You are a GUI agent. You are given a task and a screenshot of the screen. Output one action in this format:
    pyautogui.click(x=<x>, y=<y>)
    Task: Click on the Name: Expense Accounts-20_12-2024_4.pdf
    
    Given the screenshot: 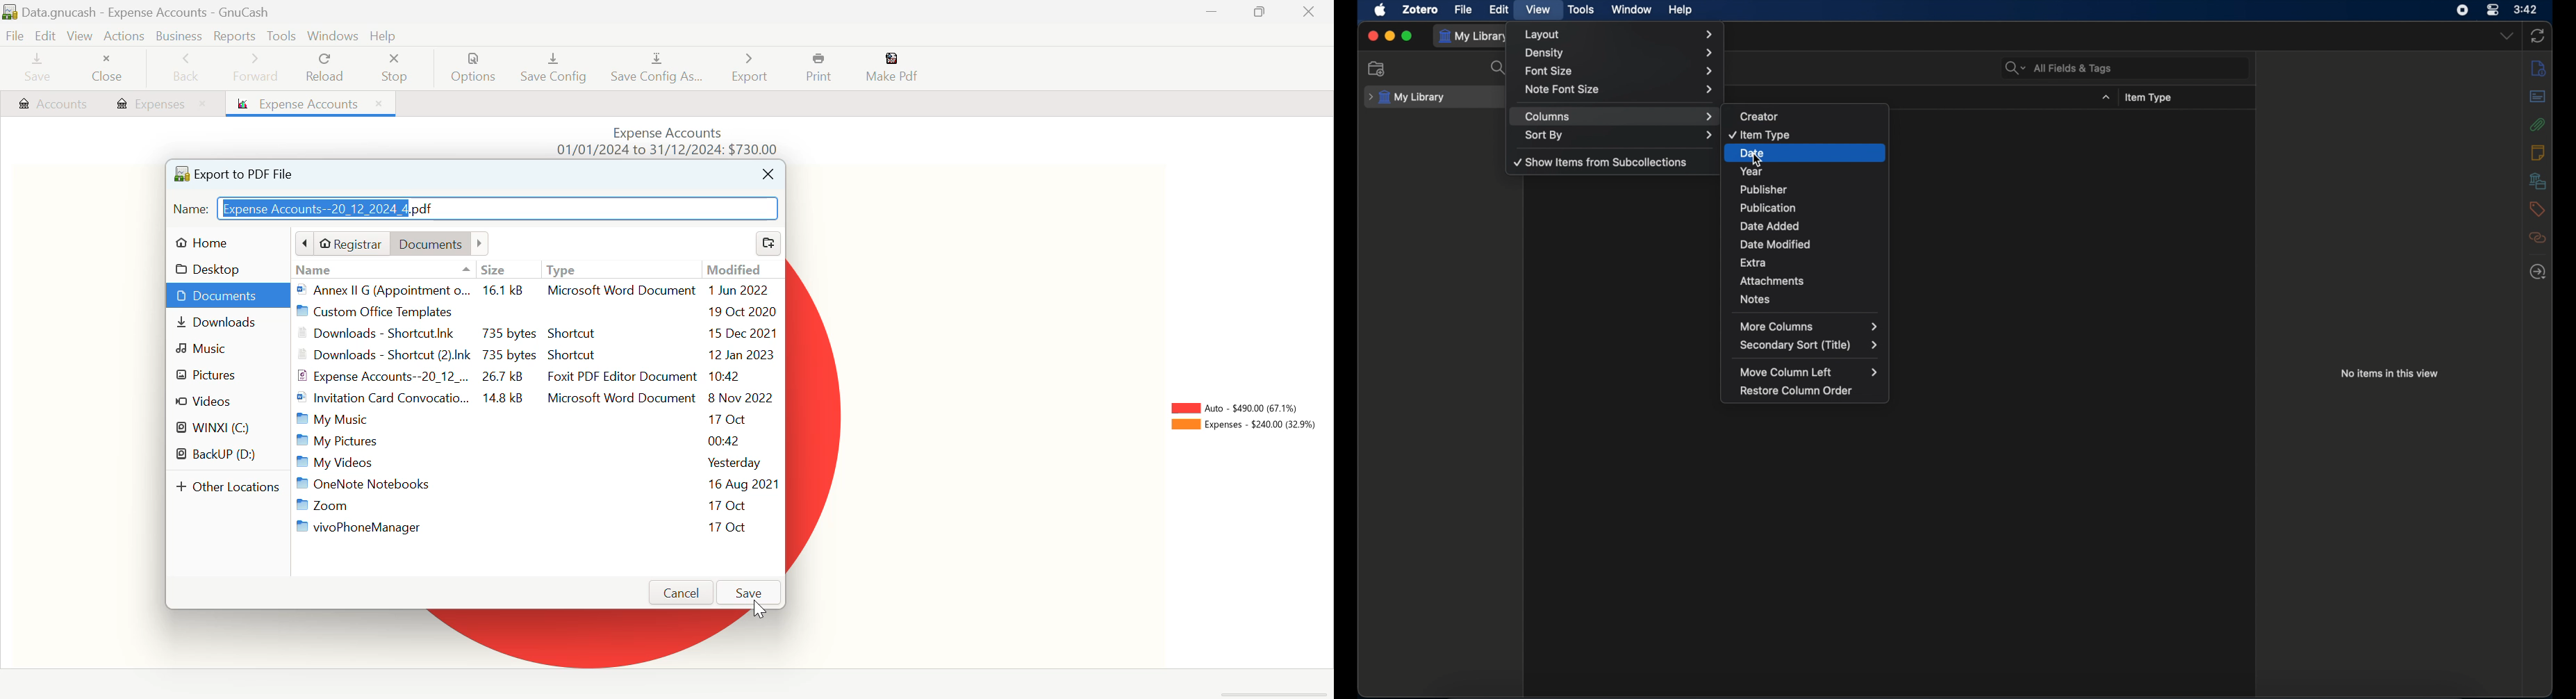 What is the action you would take?
    pyautogui.click(x=474, y=211)
    